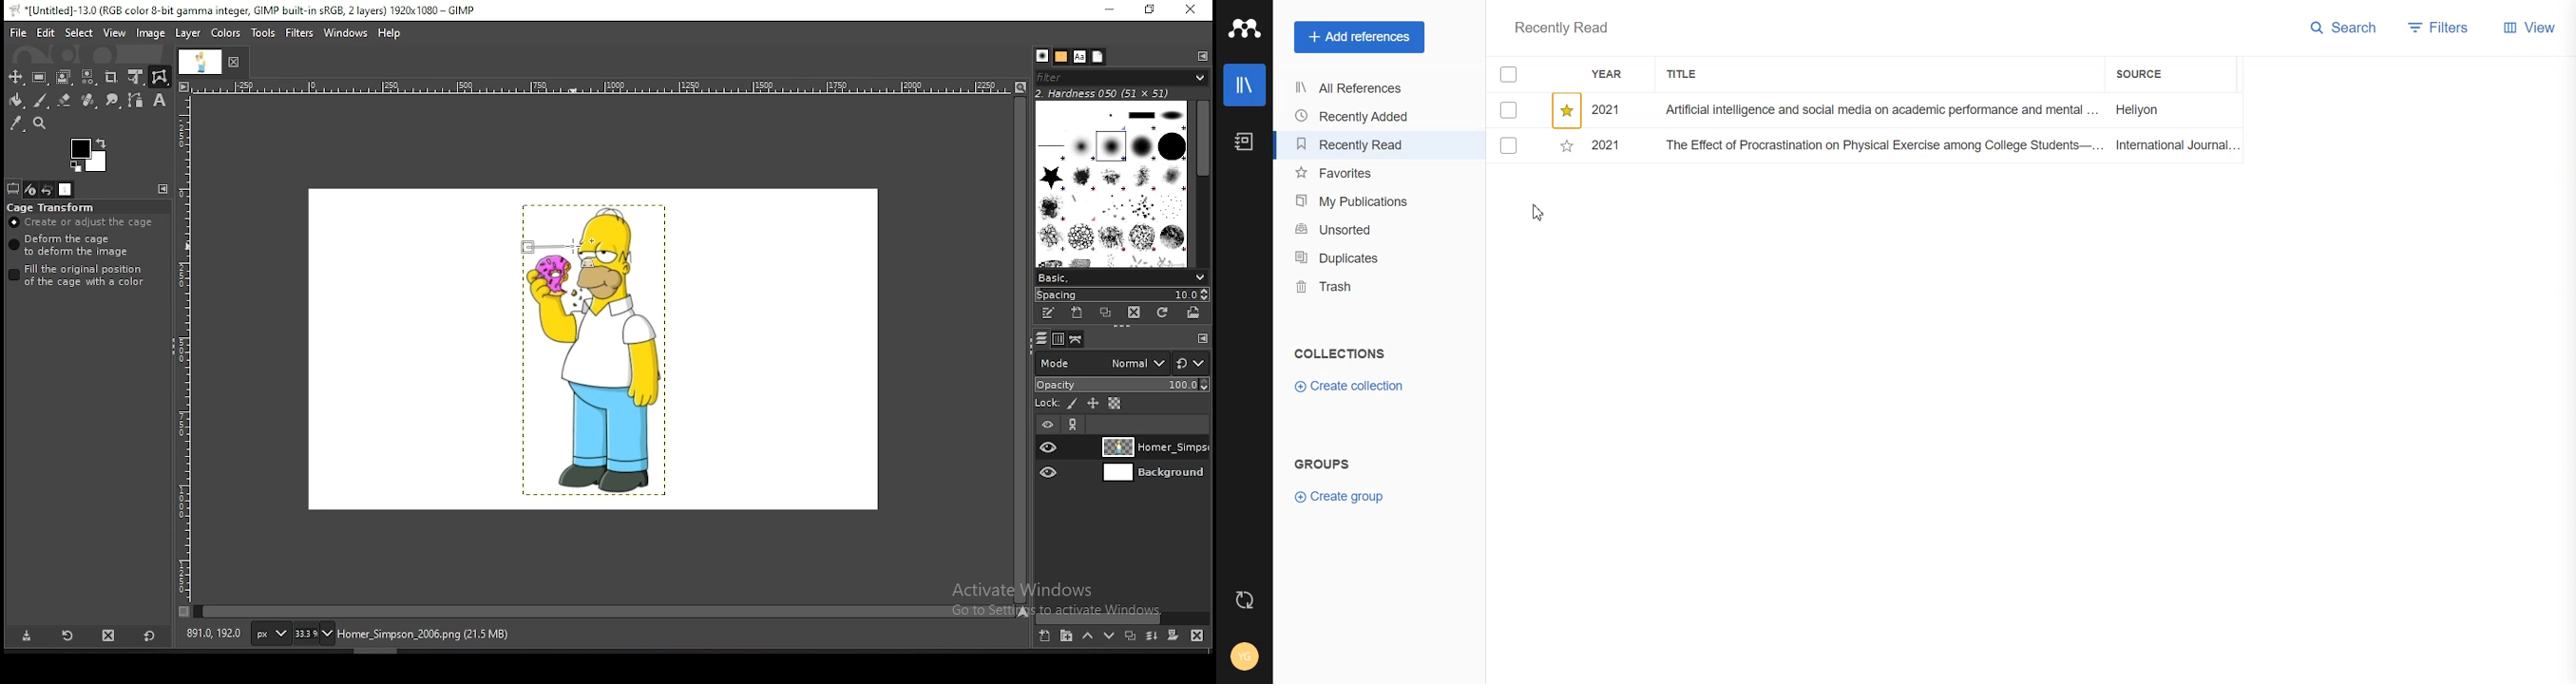  I want to click on lock pixels, so click(1071, 405).